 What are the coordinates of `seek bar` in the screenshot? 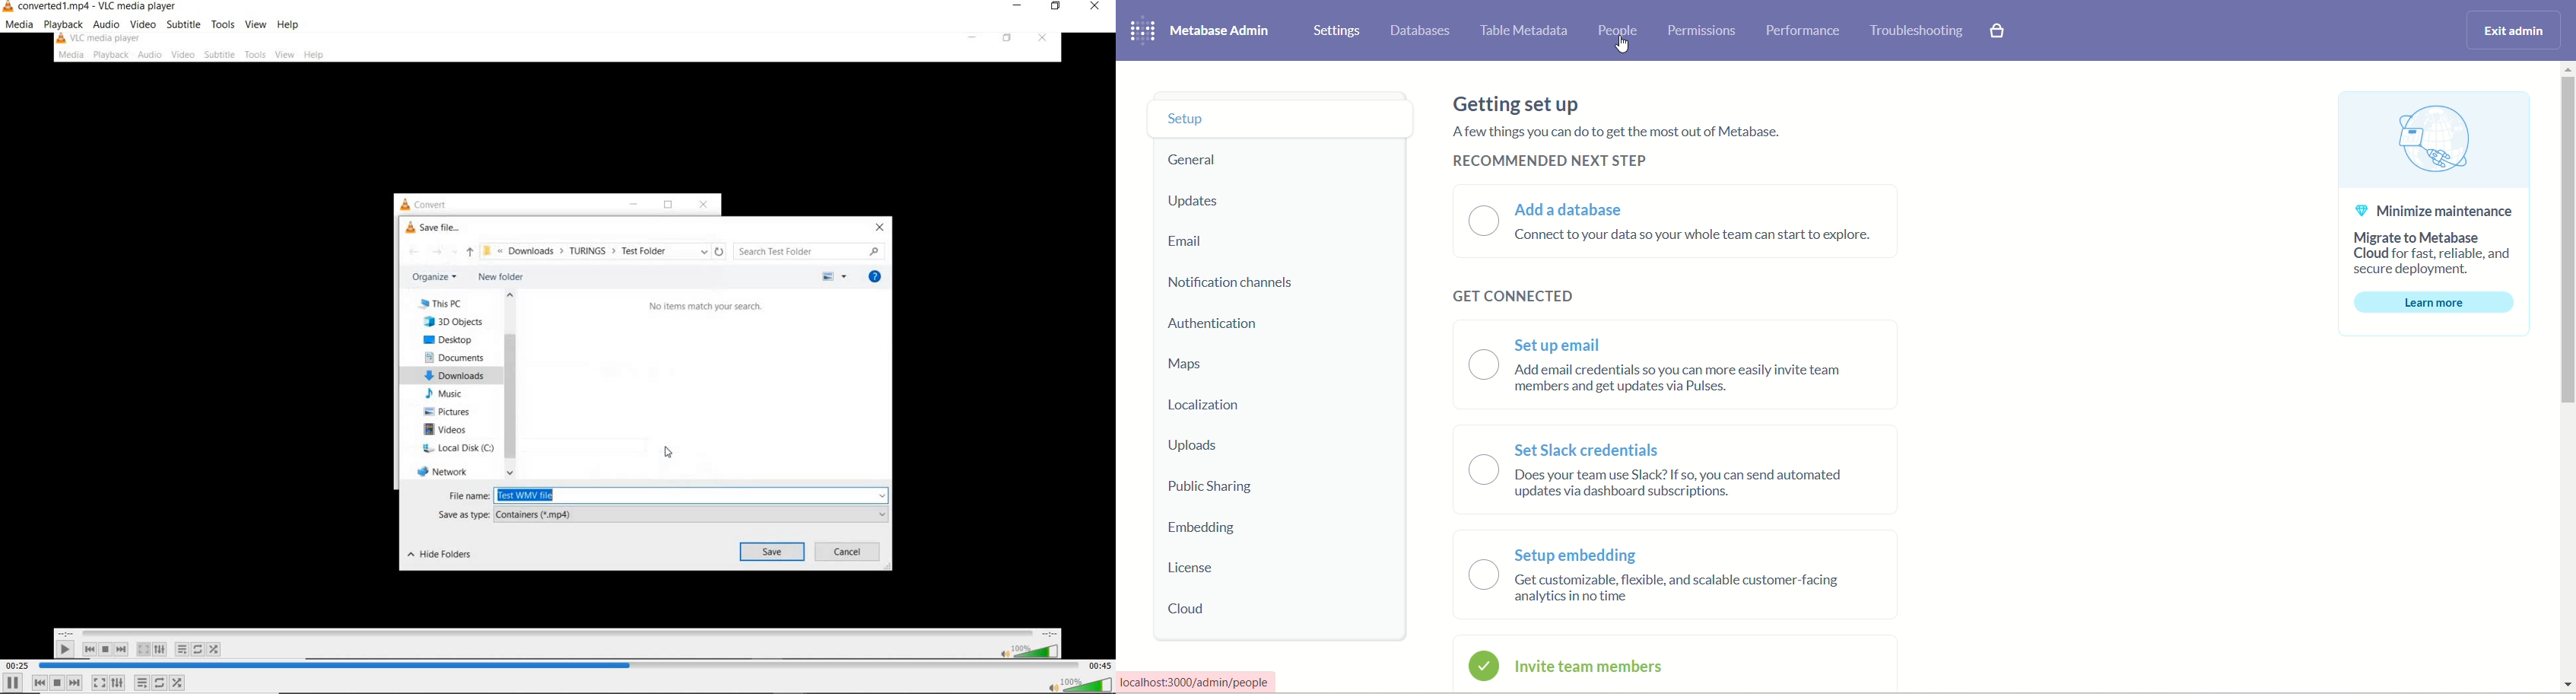 It's located at (559, 665).